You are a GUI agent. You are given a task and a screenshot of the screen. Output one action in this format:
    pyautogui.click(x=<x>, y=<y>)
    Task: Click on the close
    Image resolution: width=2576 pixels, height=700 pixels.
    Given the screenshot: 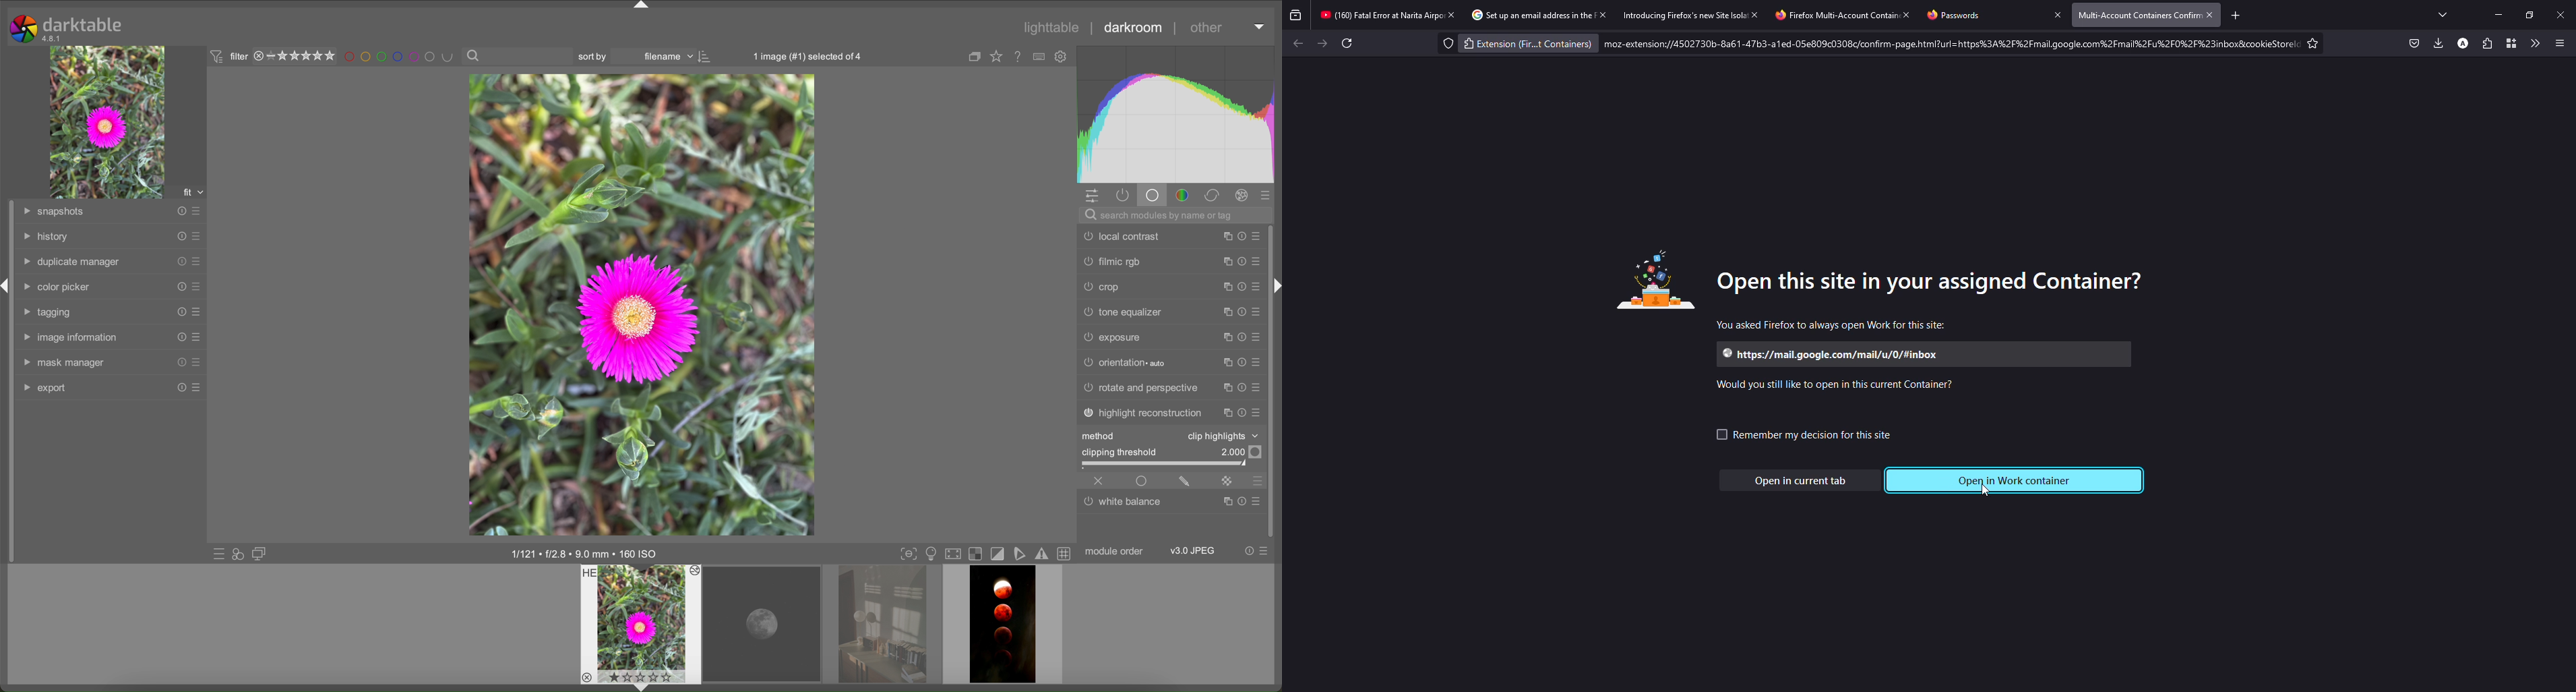 What is the action you would take?
    pyautogui.click(x=2211, y=14)
    